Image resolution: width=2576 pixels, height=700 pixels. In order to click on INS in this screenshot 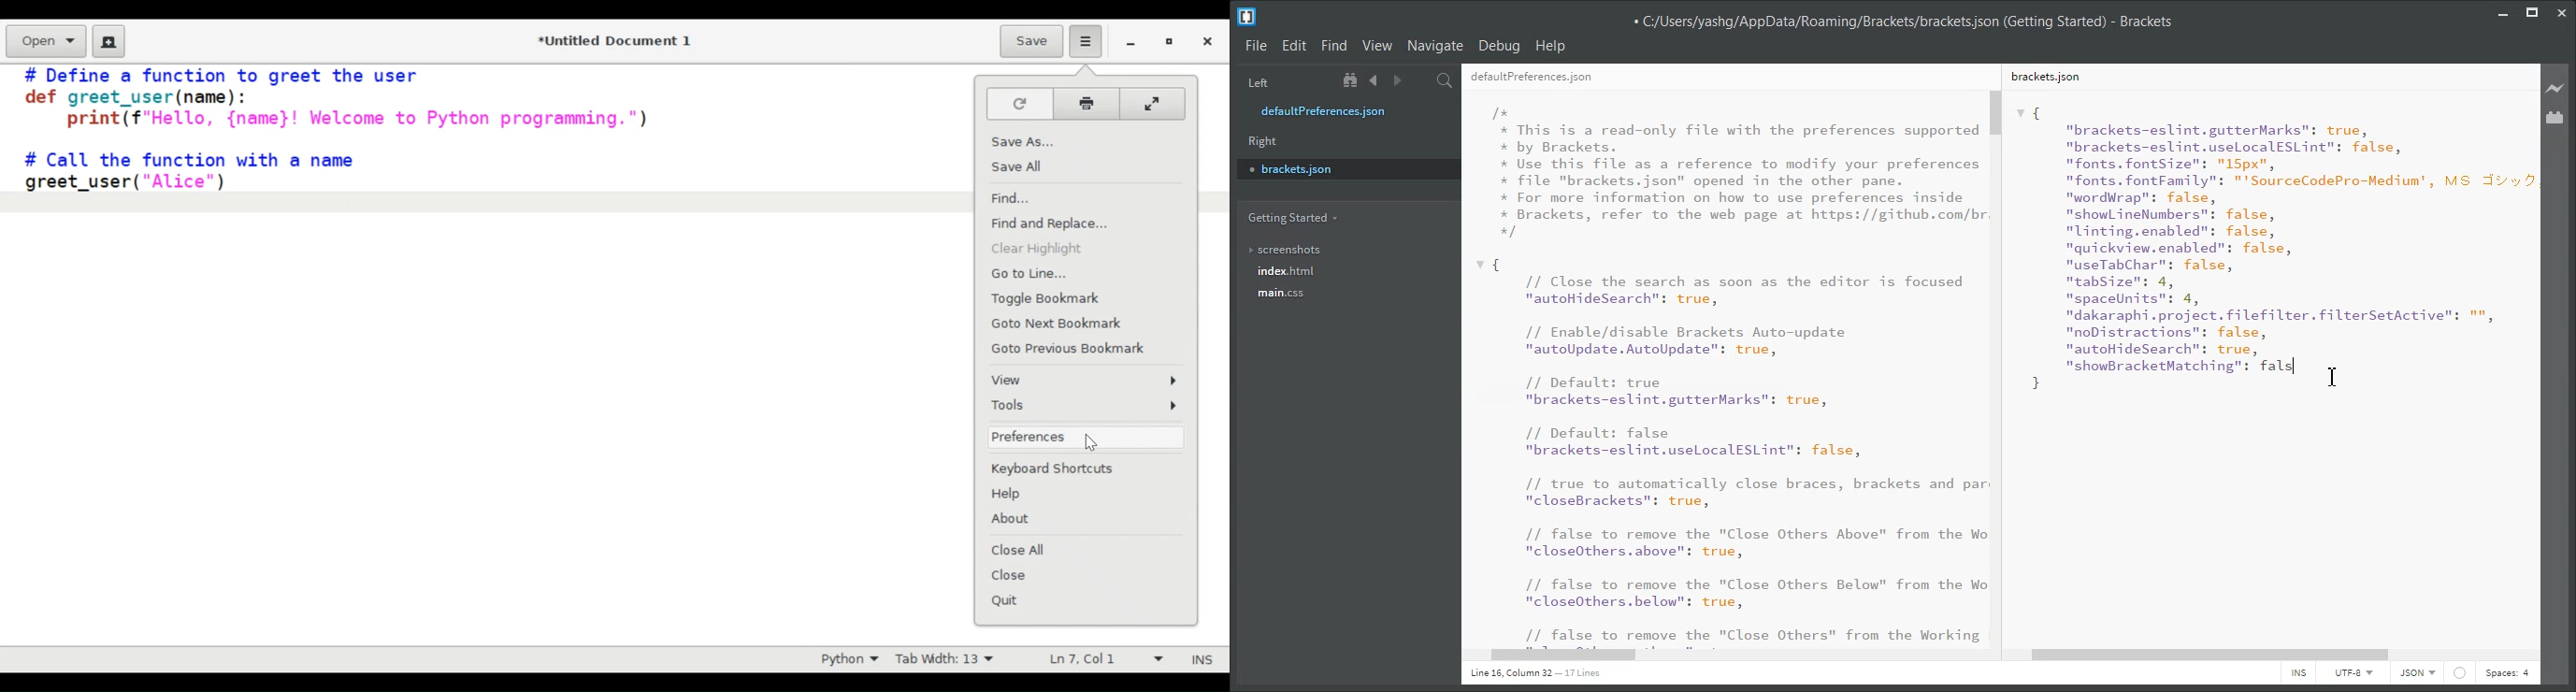, I will do `click(2298, 673)`.